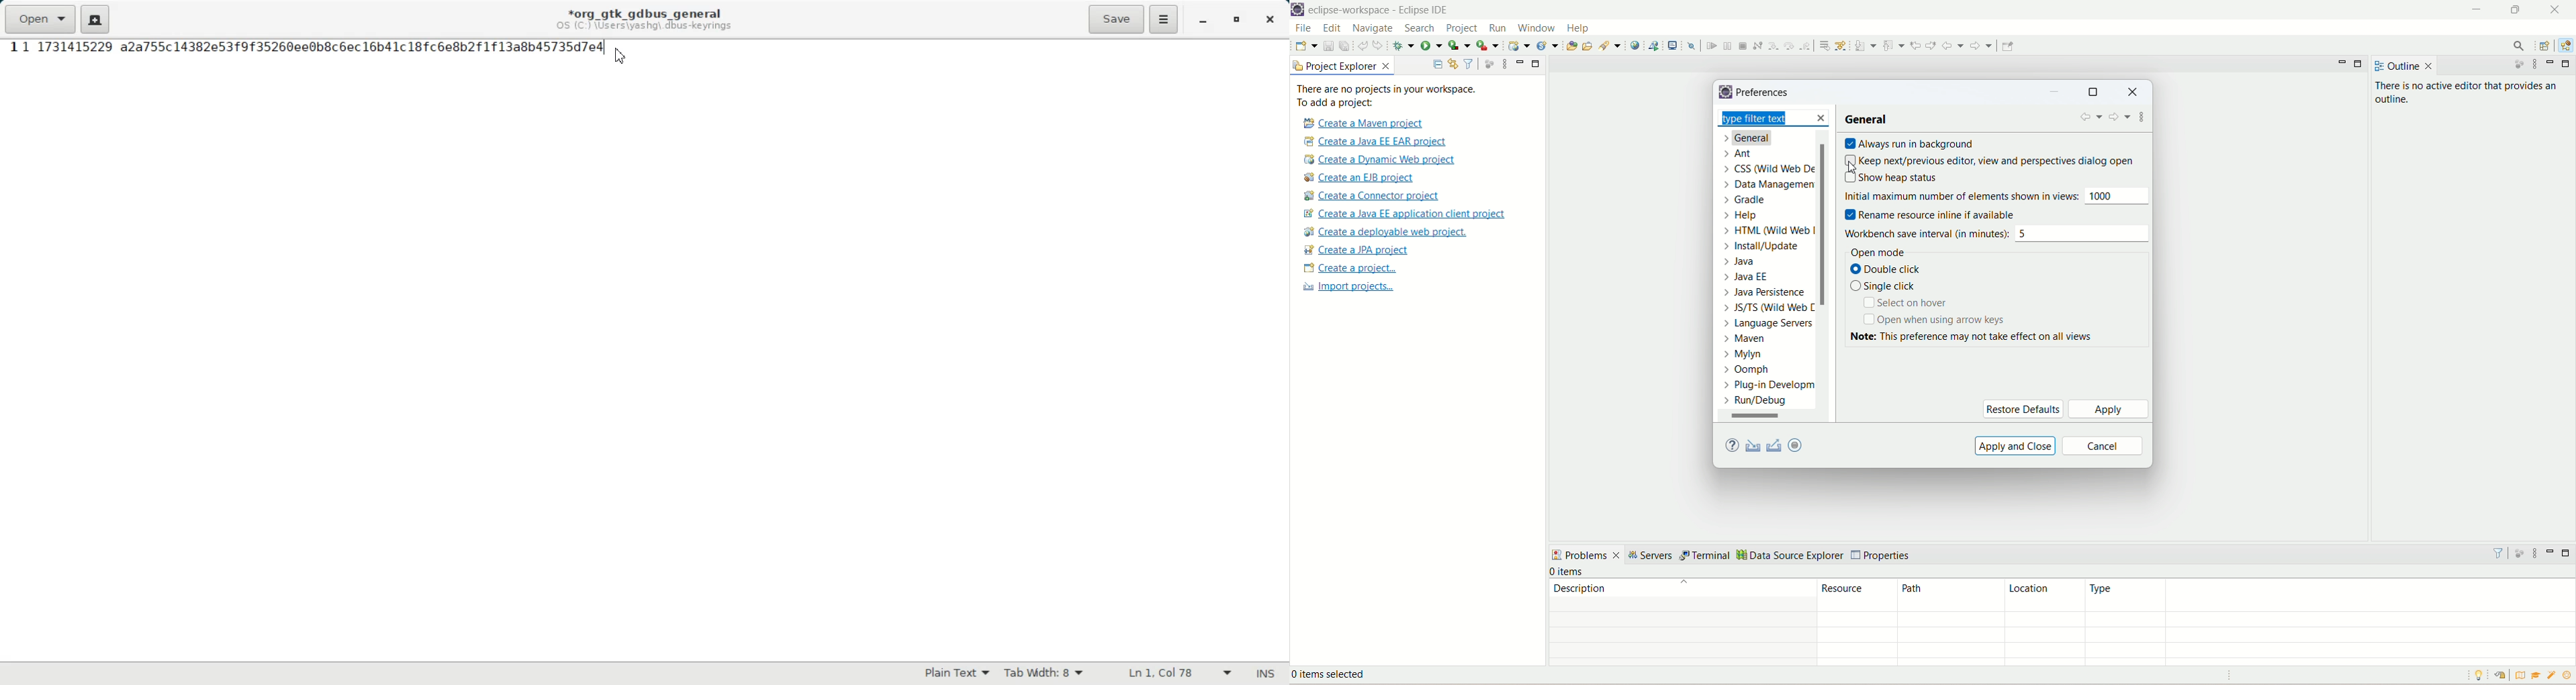 Image resolution: width=2576 pixels, height=700 pixels. Describe the element at coordinates (1653, 556) in the screenshot. I see `servers` at that location.